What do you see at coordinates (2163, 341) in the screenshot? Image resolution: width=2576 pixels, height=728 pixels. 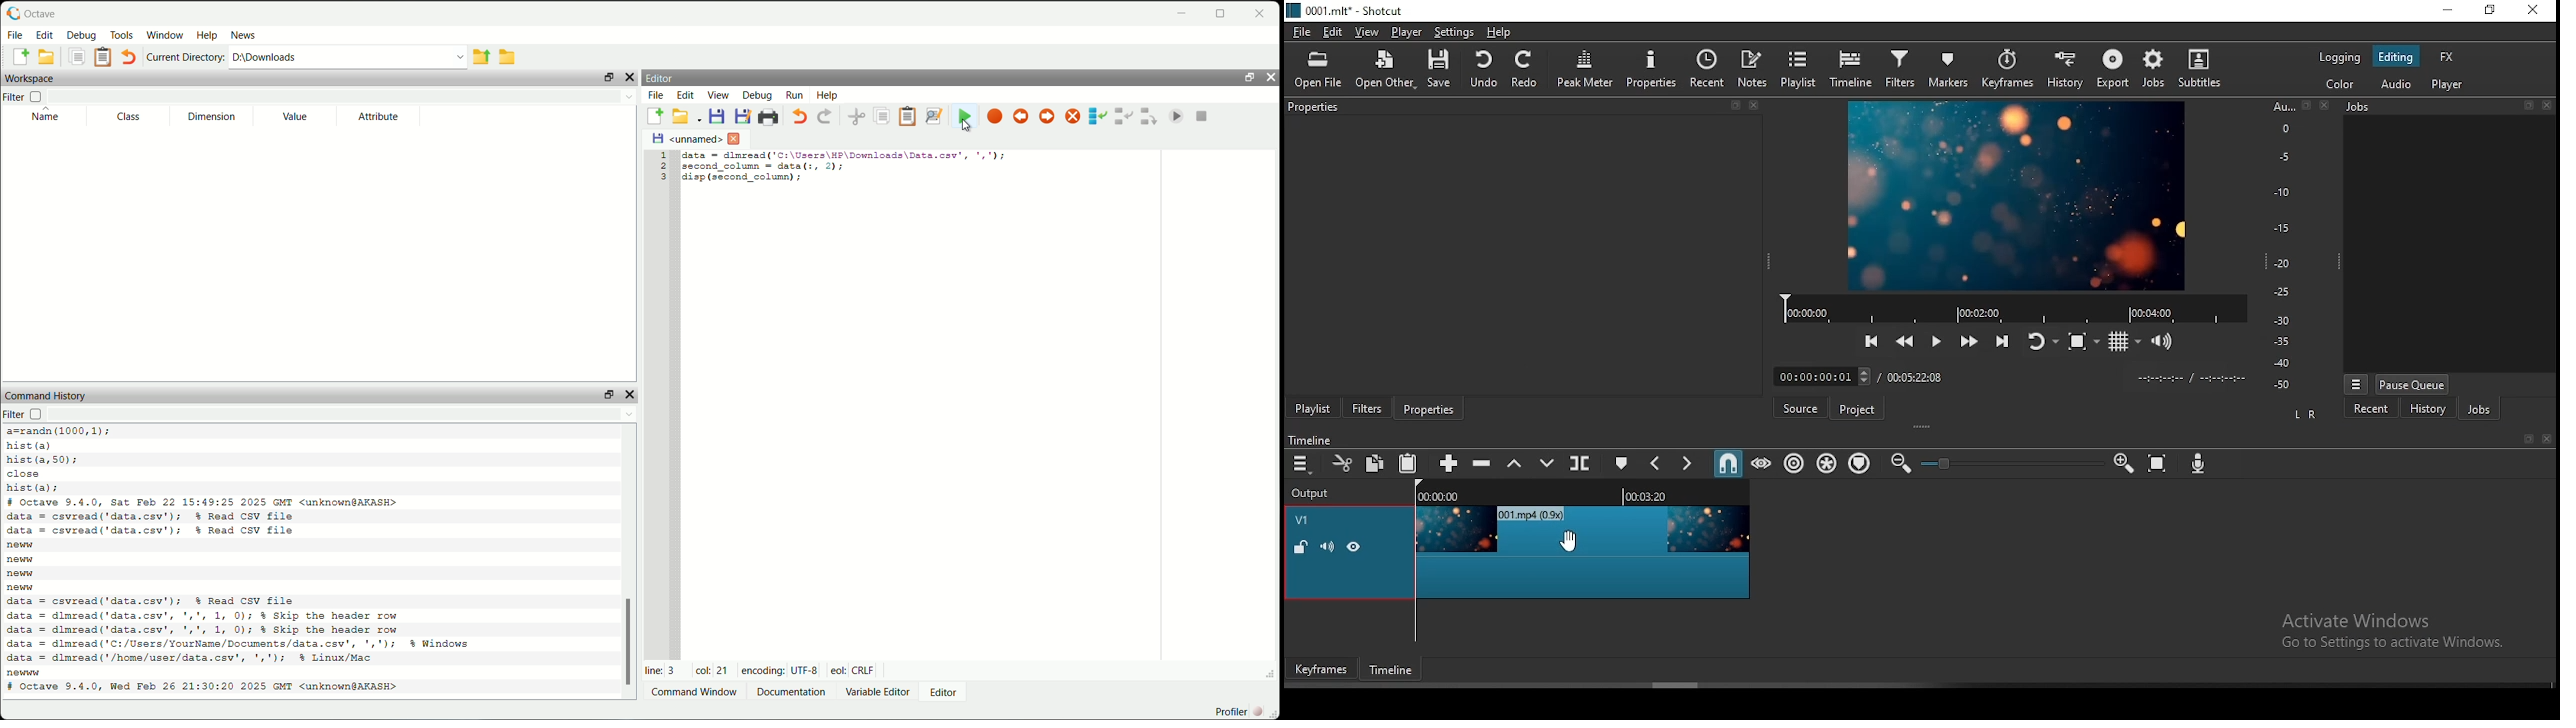 I see `volume control` at bounding box center [2163, 341].